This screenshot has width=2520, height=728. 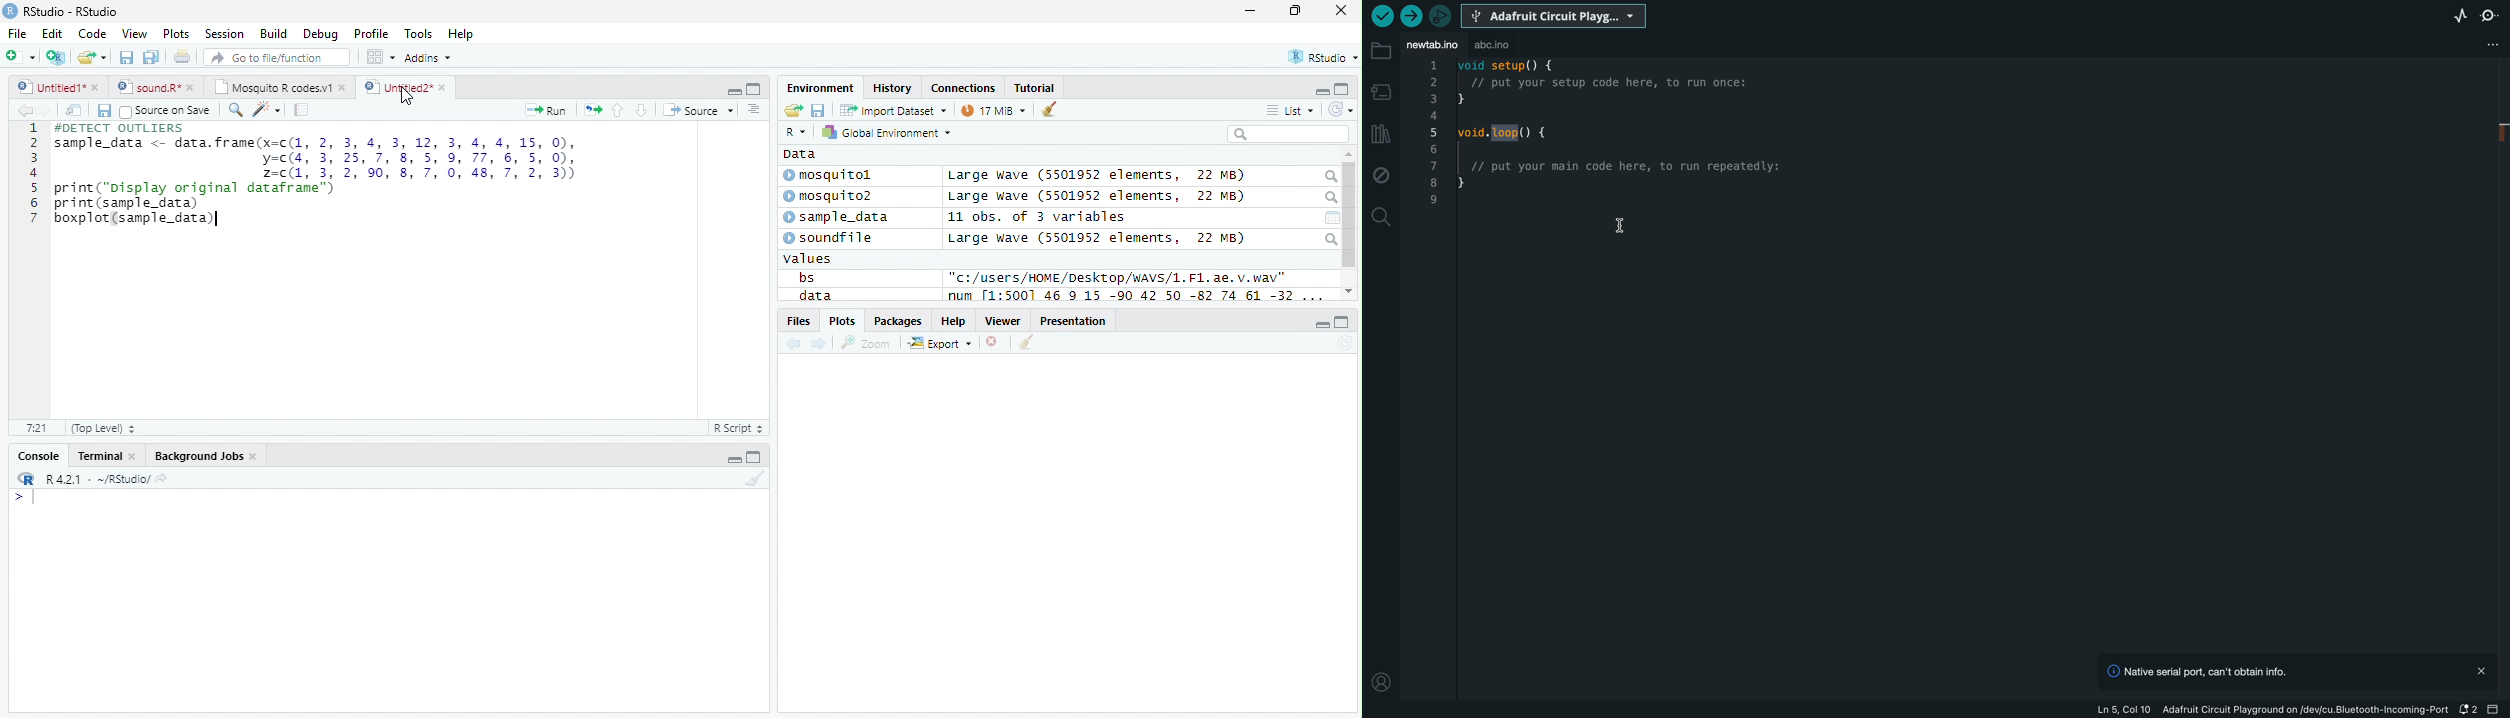 What do you see at coordinates (996, 342) in the screenshot?
I see `delete file` at bounding box center [996, 342].